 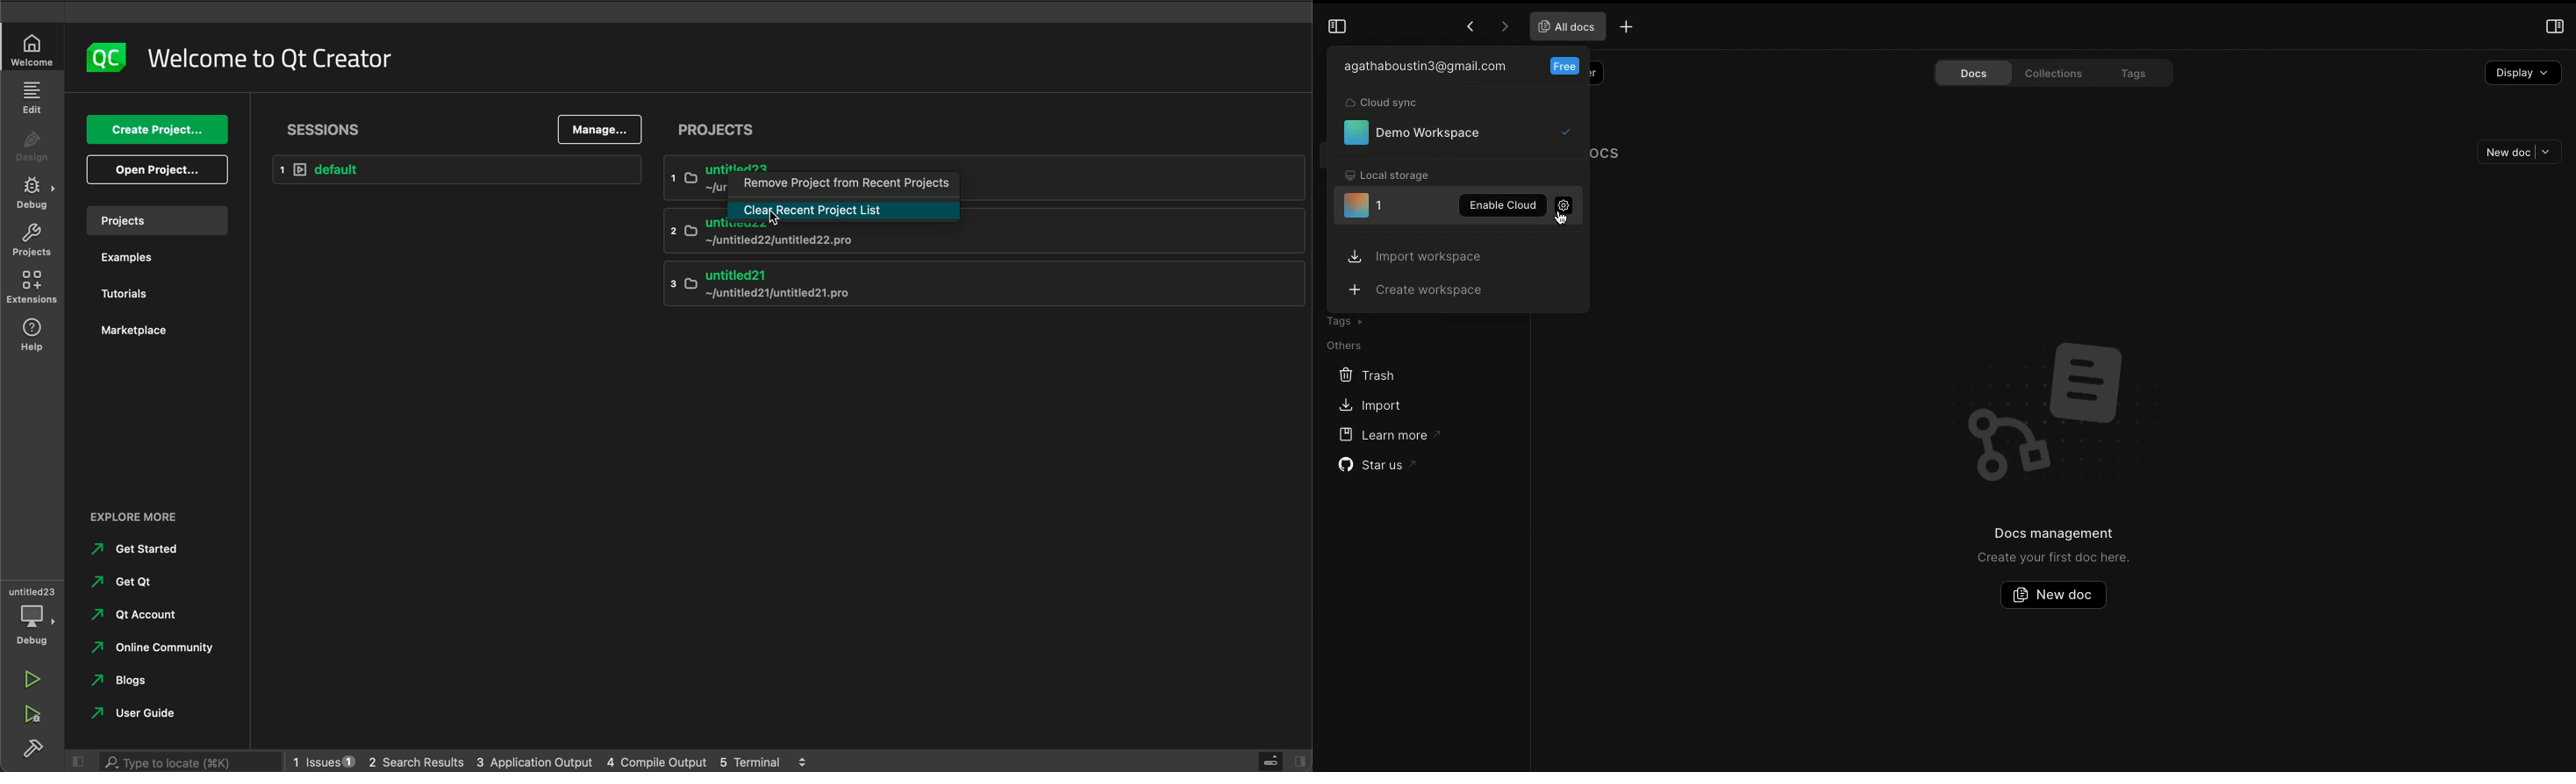 I want to click on help, so click(x=32, y=338).